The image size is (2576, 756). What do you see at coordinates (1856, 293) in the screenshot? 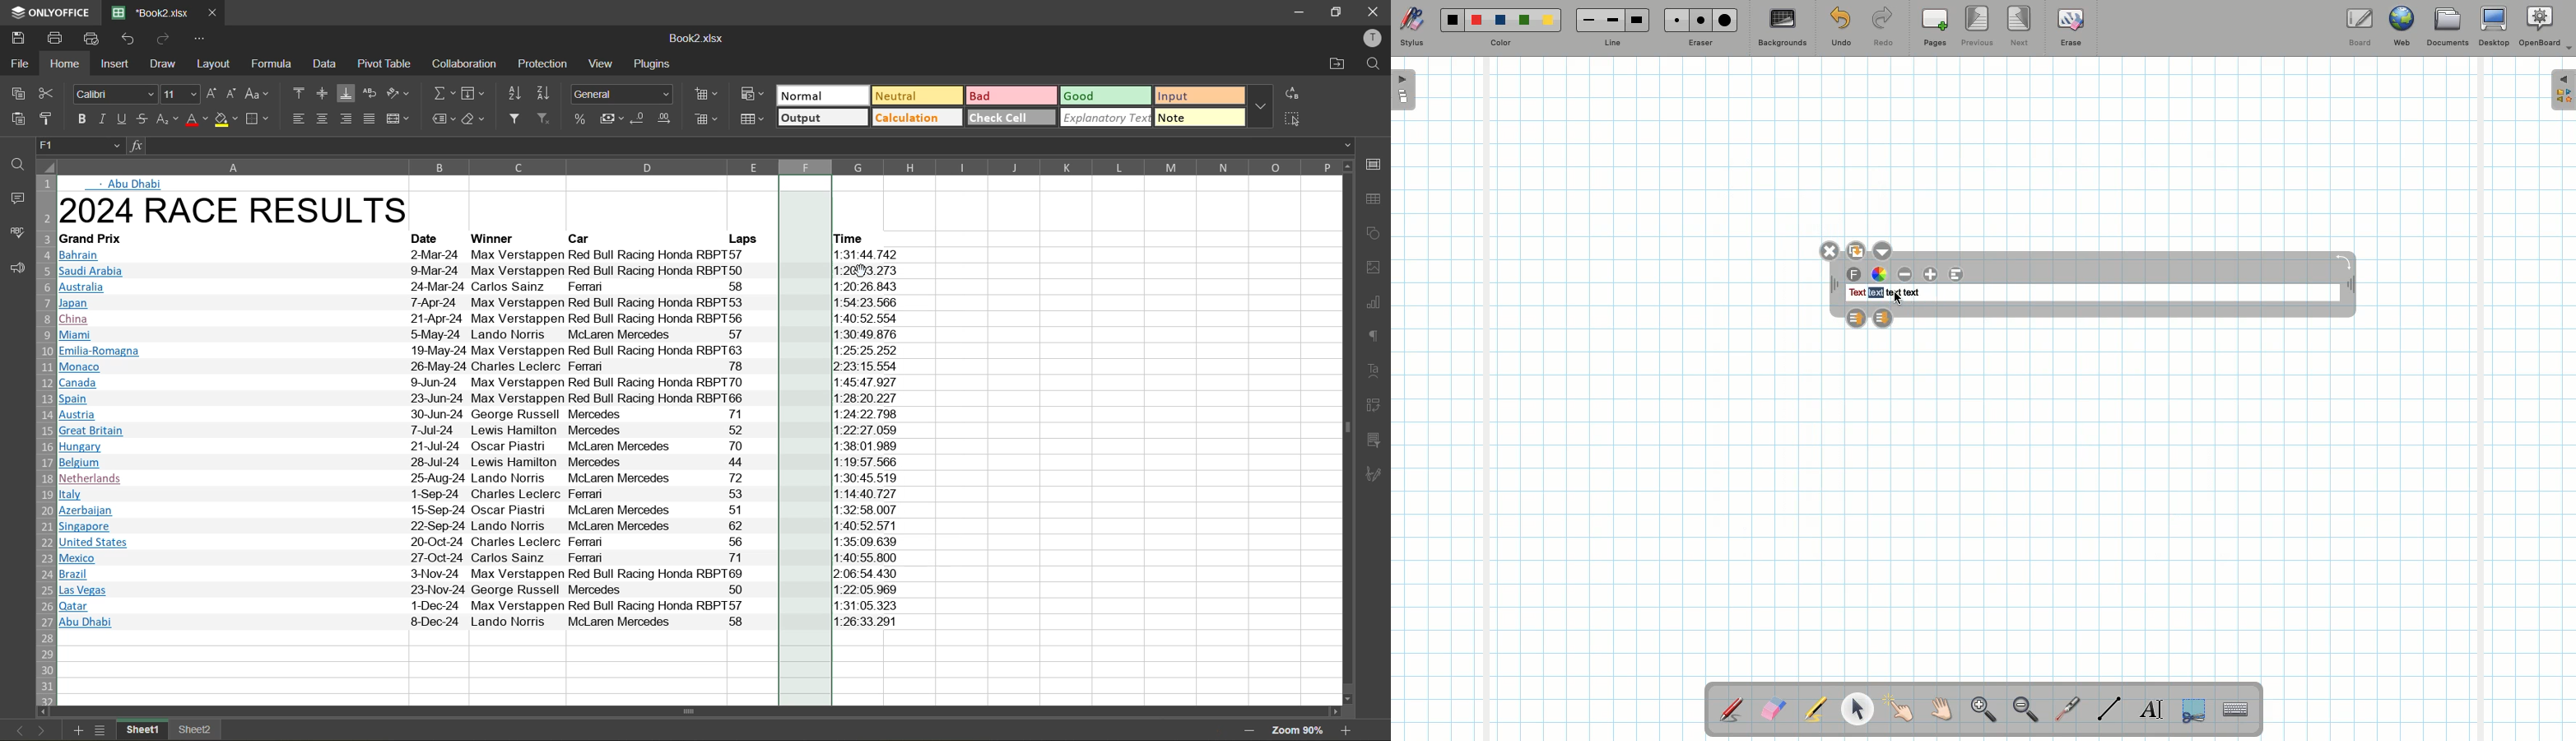
I see `text` at bounding box center [1856, 293].